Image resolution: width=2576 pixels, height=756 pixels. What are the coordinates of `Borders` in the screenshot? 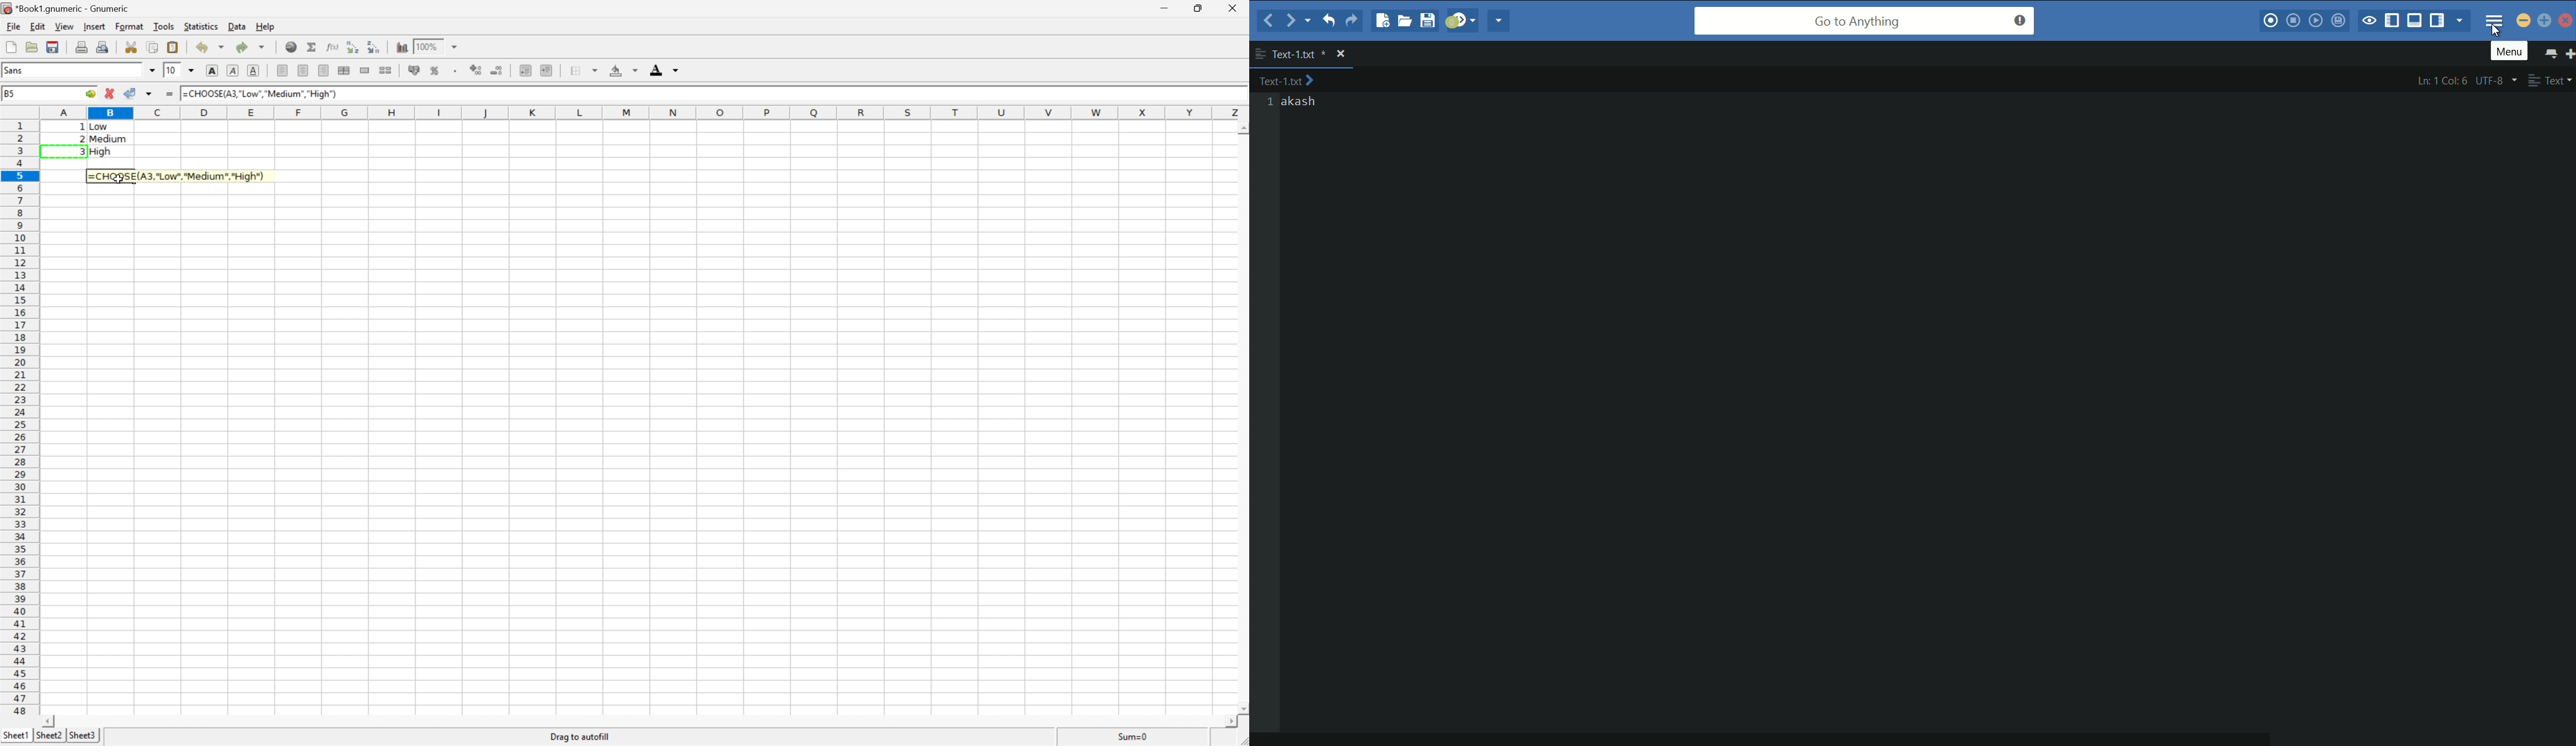 It's located at (583, 69).